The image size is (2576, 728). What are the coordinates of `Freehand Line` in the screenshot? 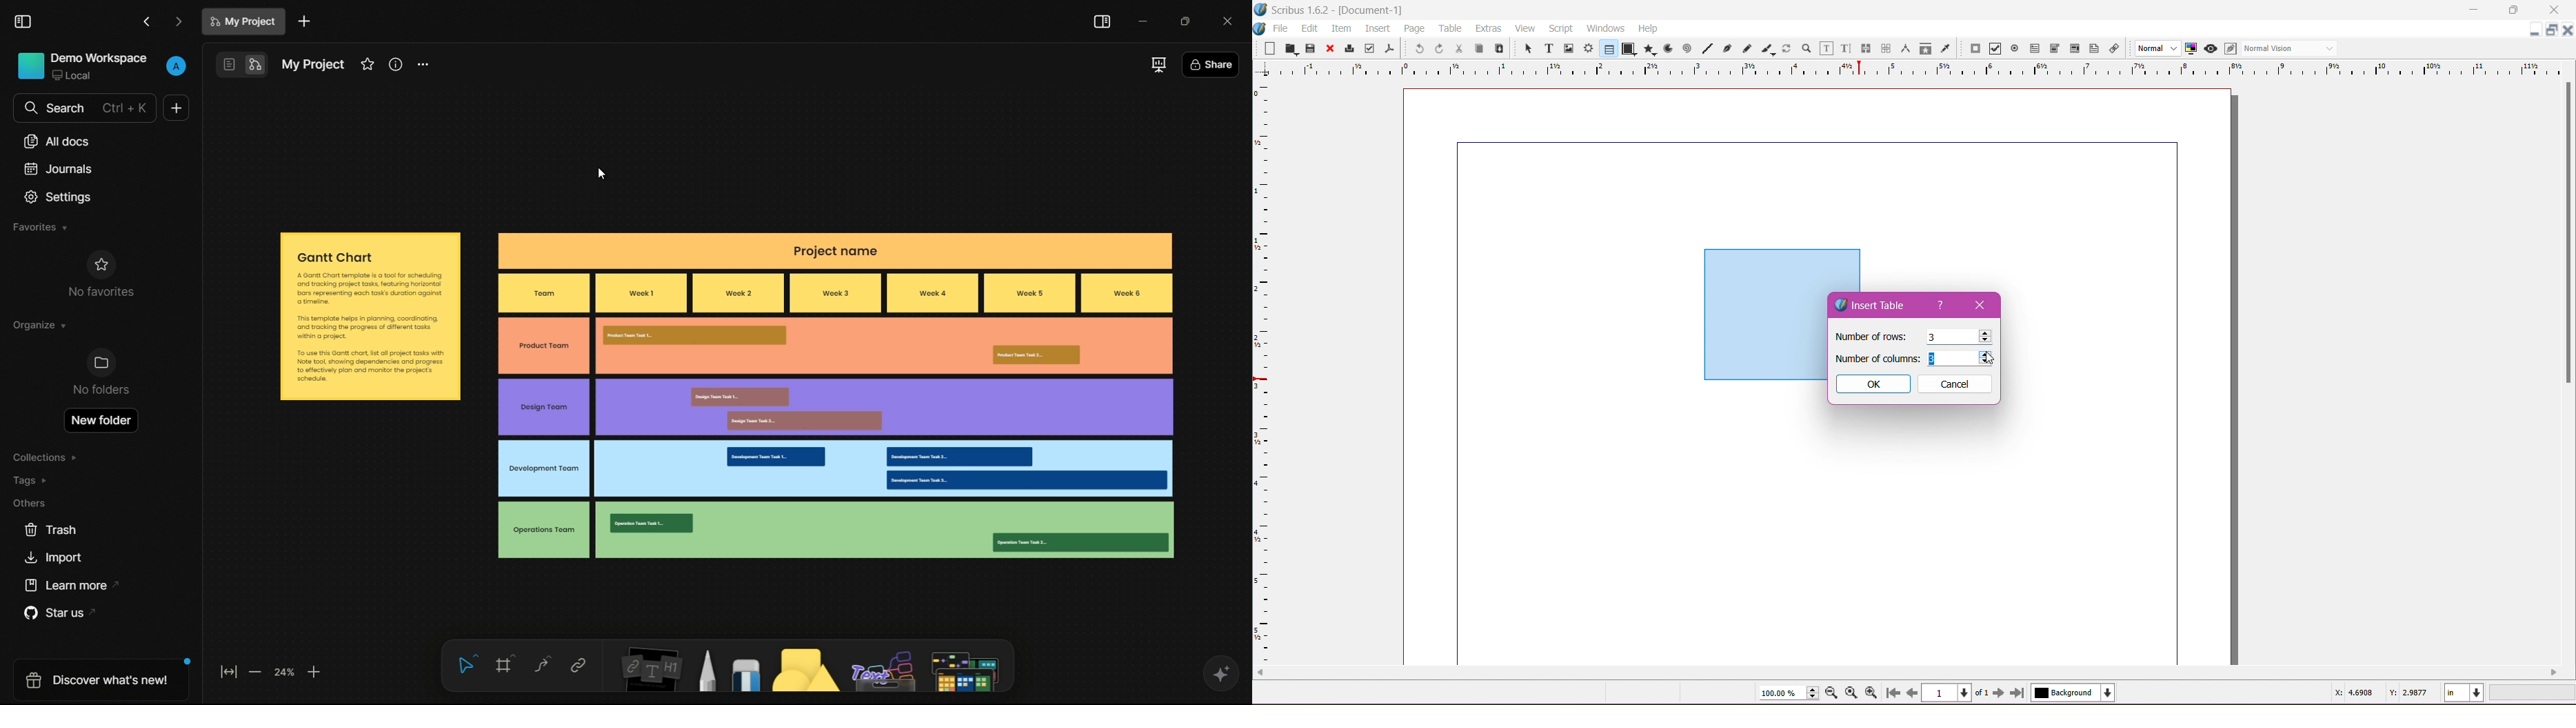 It's located at (1747, 49).